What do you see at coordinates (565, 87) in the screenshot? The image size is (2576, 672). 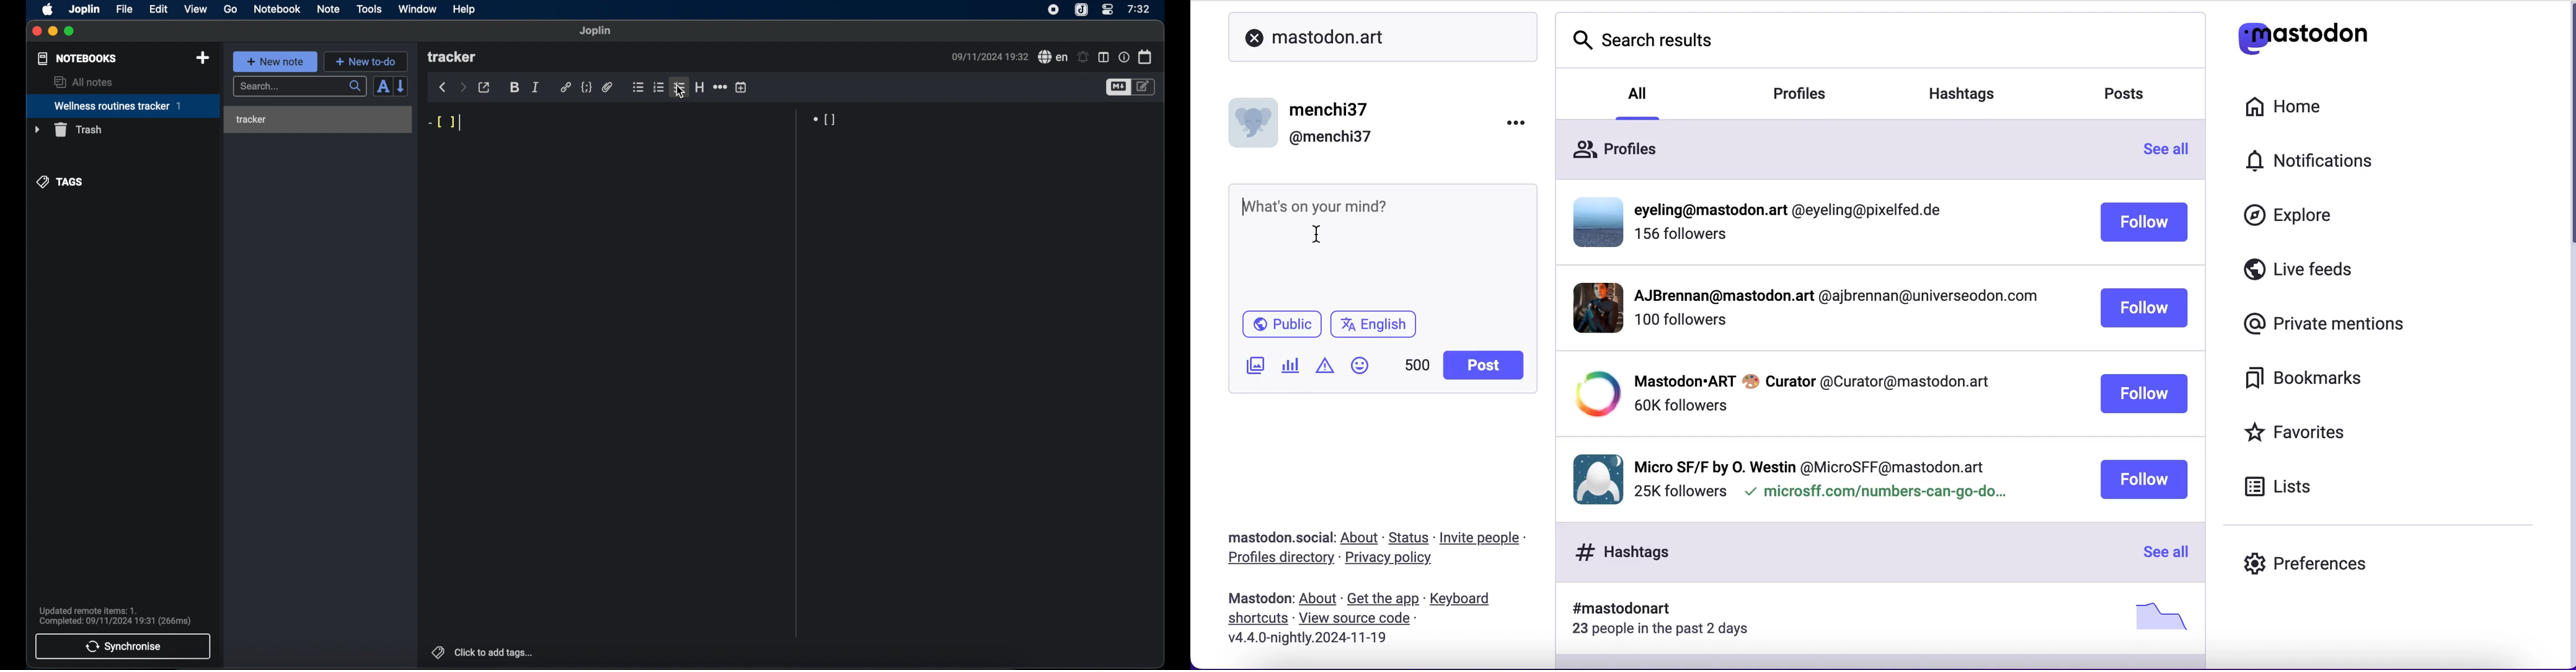 I see `hyperlink` at bounding box center [565, 87].